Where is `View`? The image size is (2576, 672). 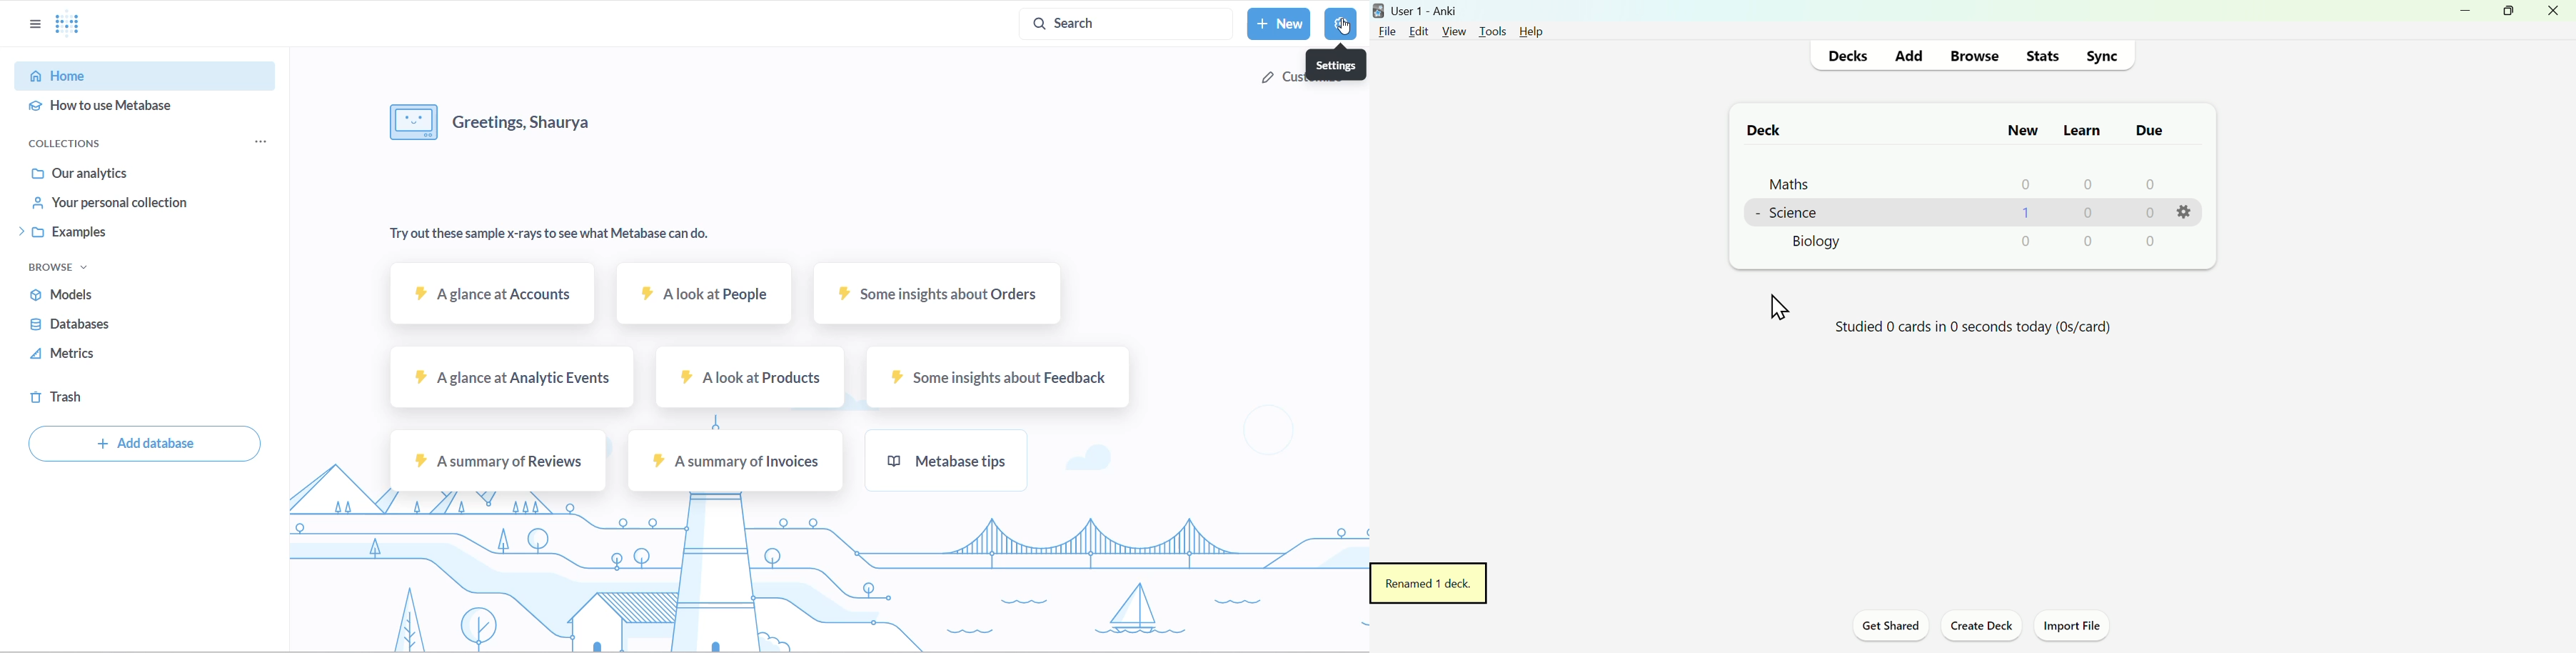 View is located at coordinates (1453, 30).